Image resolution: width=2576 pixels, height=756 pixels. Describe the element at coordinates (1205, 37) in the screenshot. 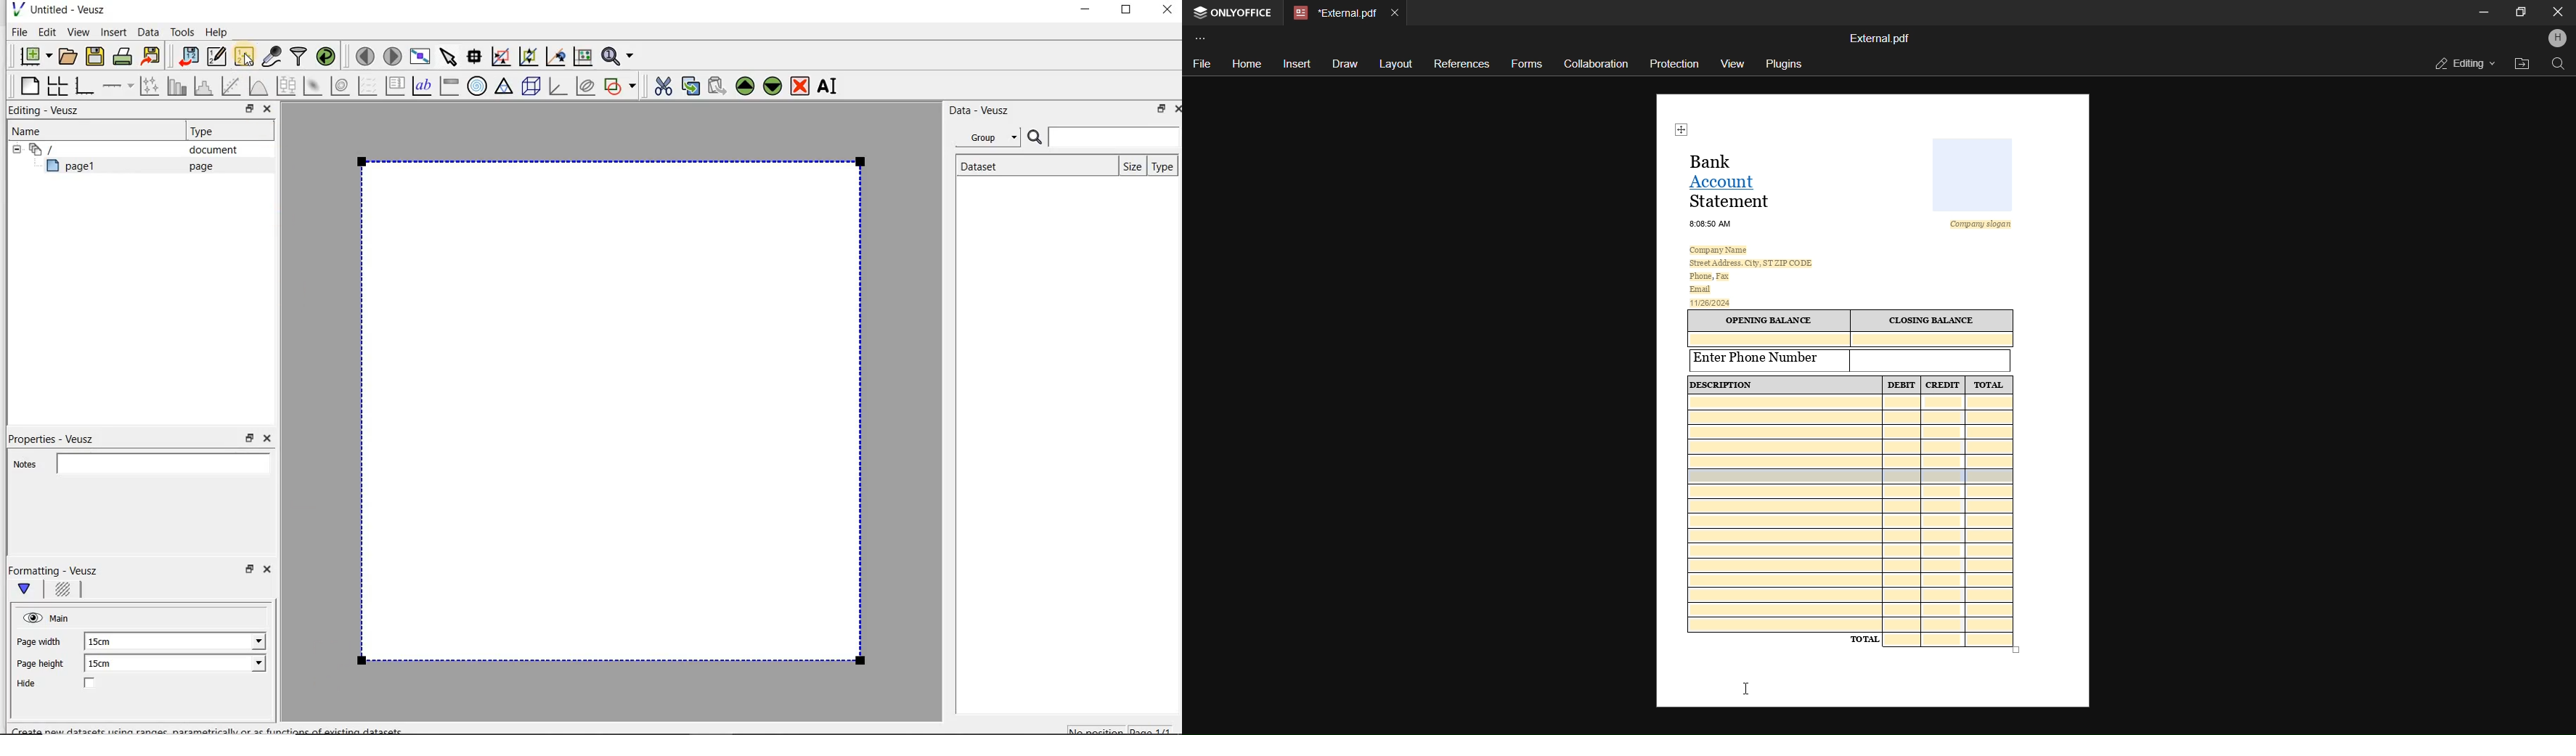

I see `customize toolbar` at that location.